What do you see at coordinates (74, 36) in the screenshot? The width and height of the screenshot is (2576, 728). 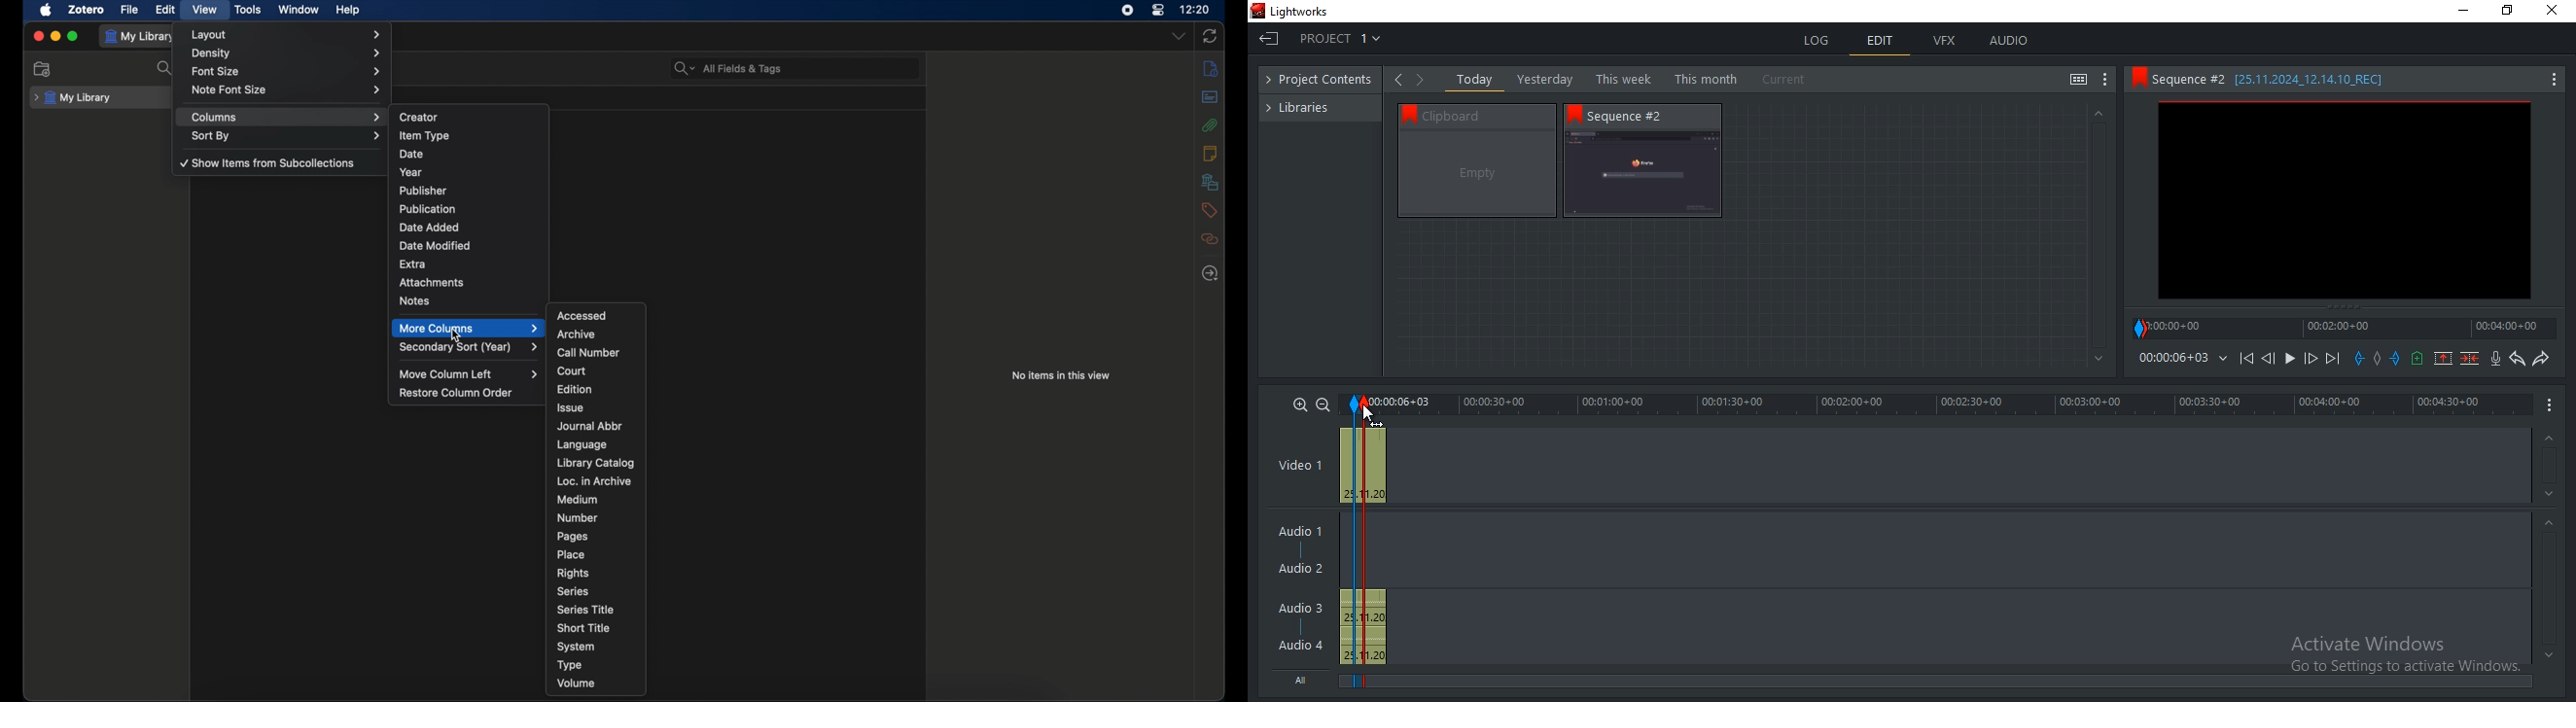 I see `maximize` at bounding box center [74, 36].